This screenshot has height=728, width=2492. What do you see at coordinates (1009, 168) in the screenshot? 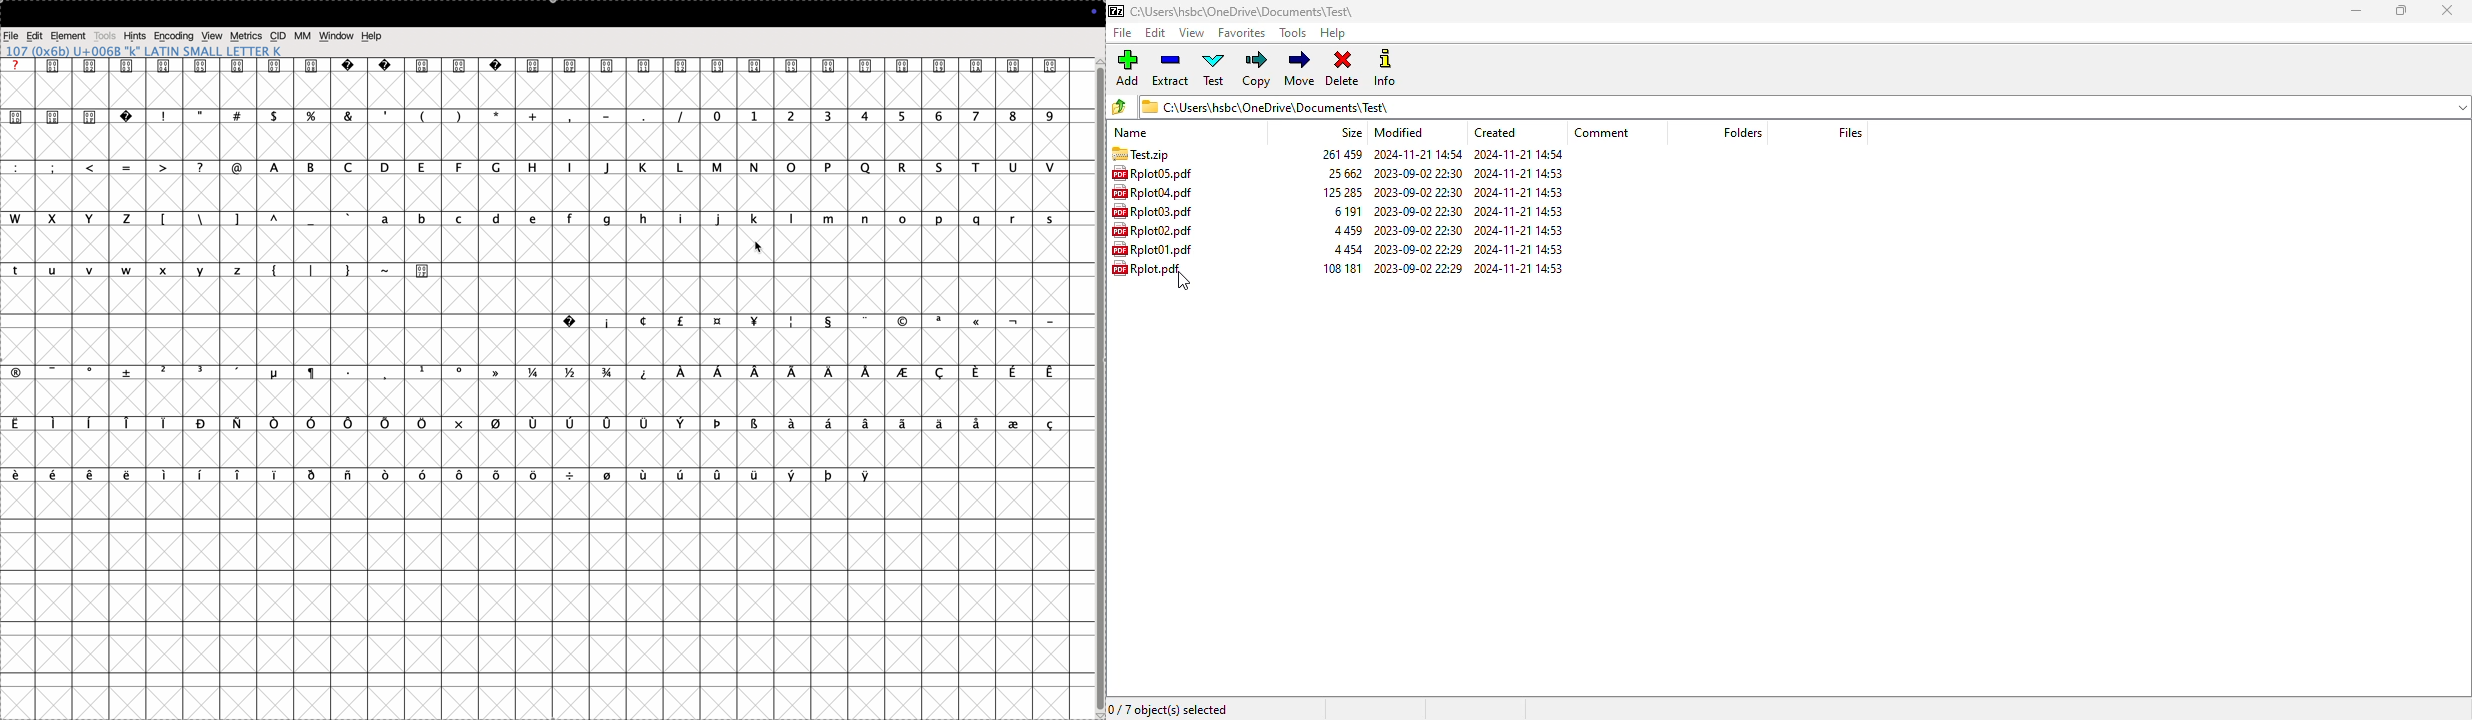
I see `u` at bounding box center [1009, 168].